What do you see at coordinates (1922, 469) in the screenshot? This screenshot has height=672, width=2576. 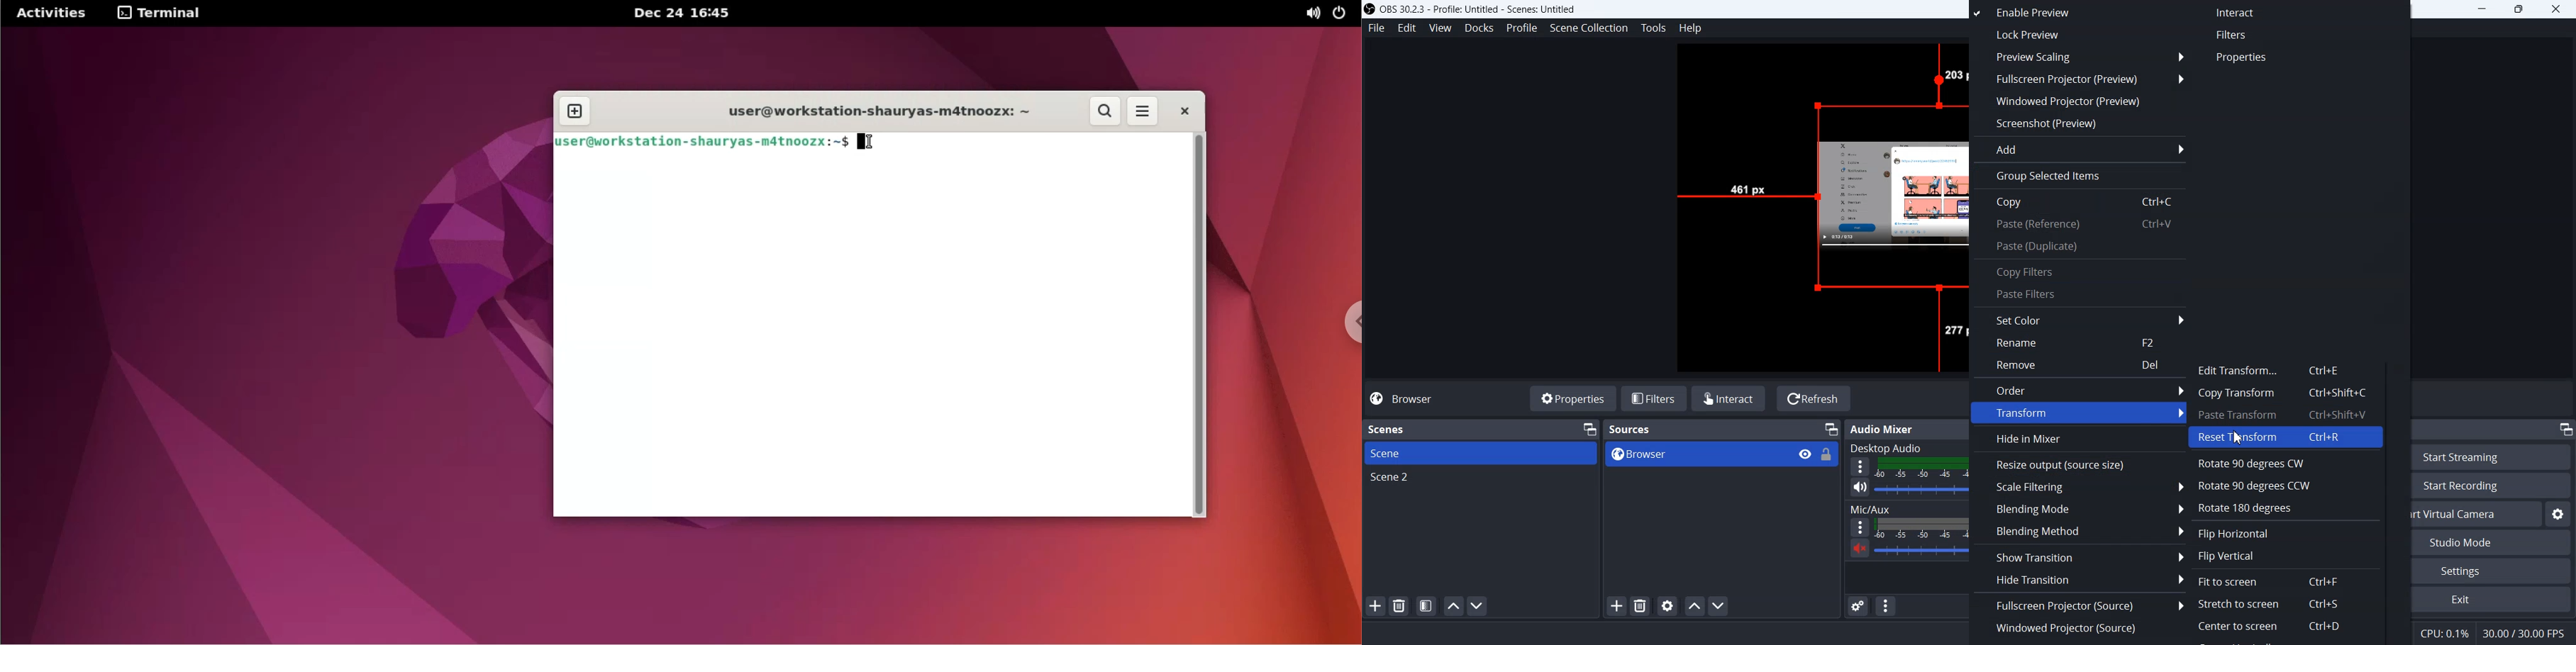 I see `Volume level Indicator` at bounding box center [1922, 469].